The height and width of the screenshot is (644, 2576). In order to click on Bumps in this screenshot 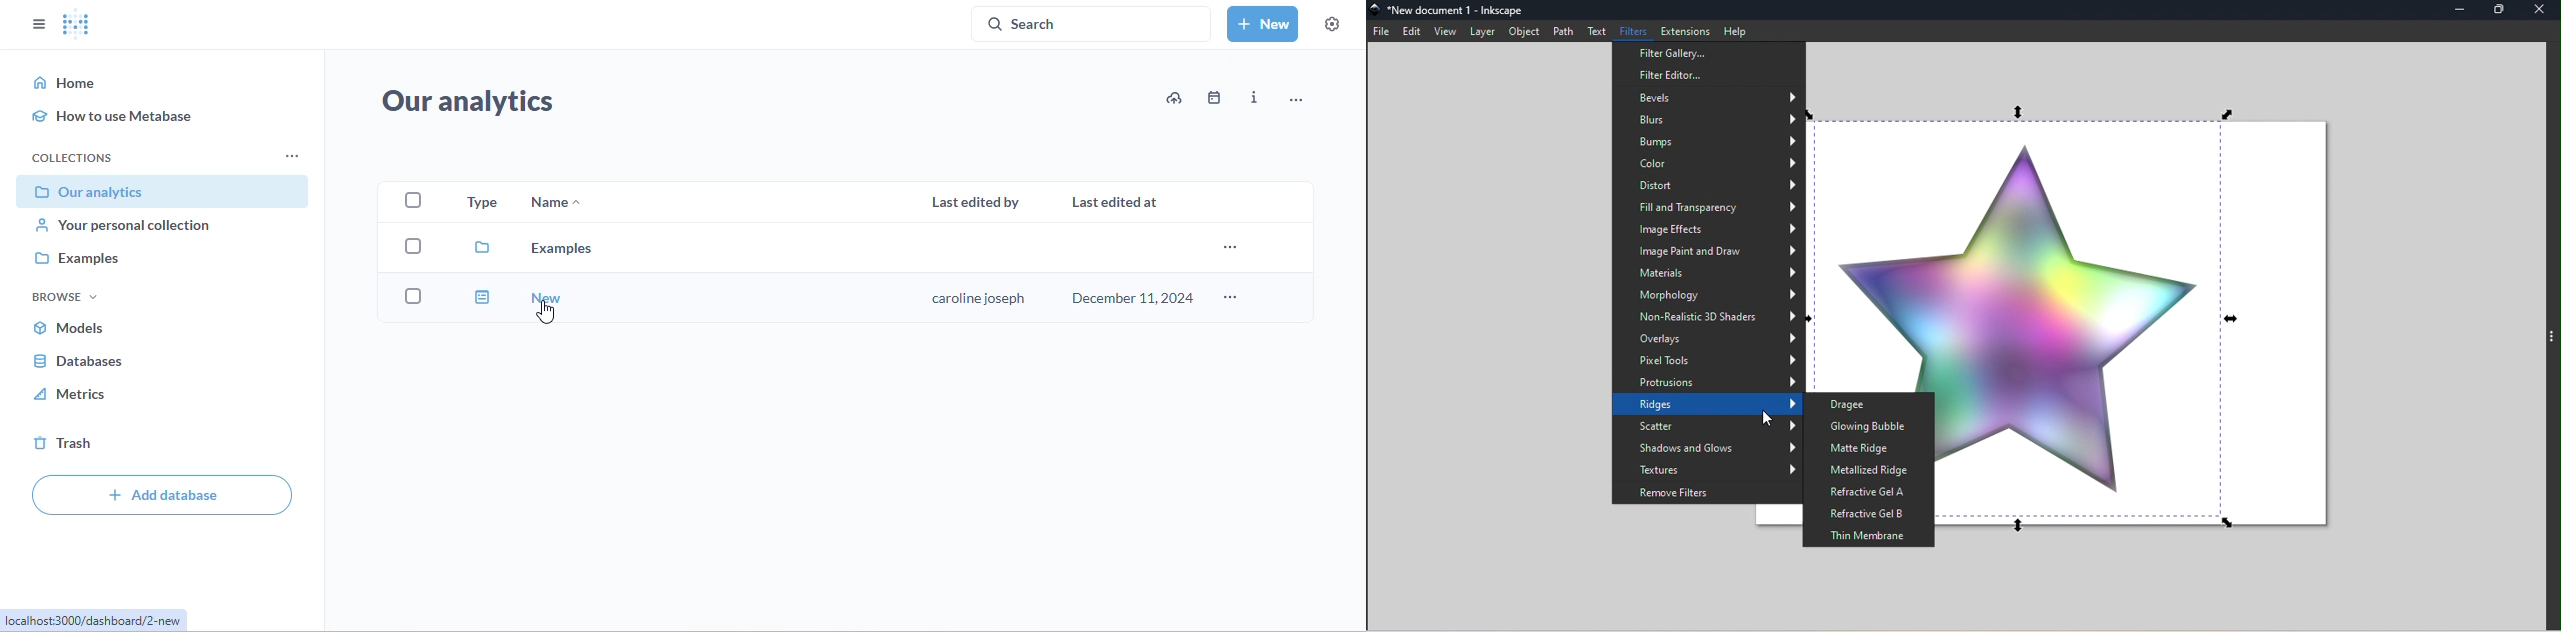, I will do `click(1708, 142)`.